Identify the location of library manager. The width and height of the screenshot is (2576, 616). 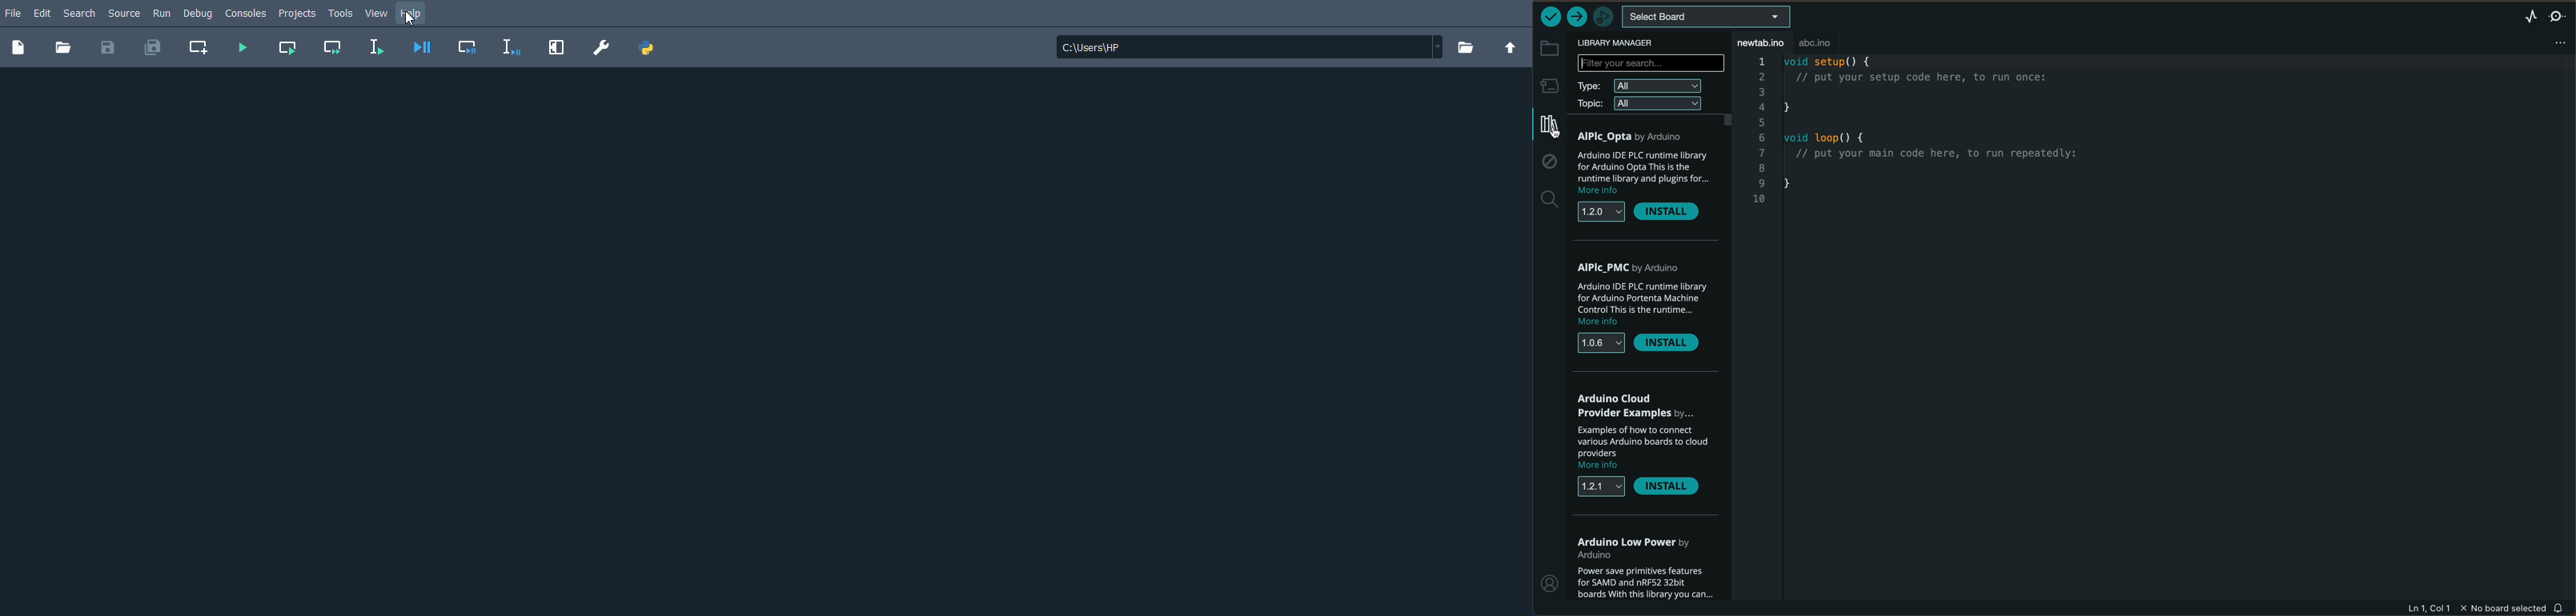
(1548, 126).